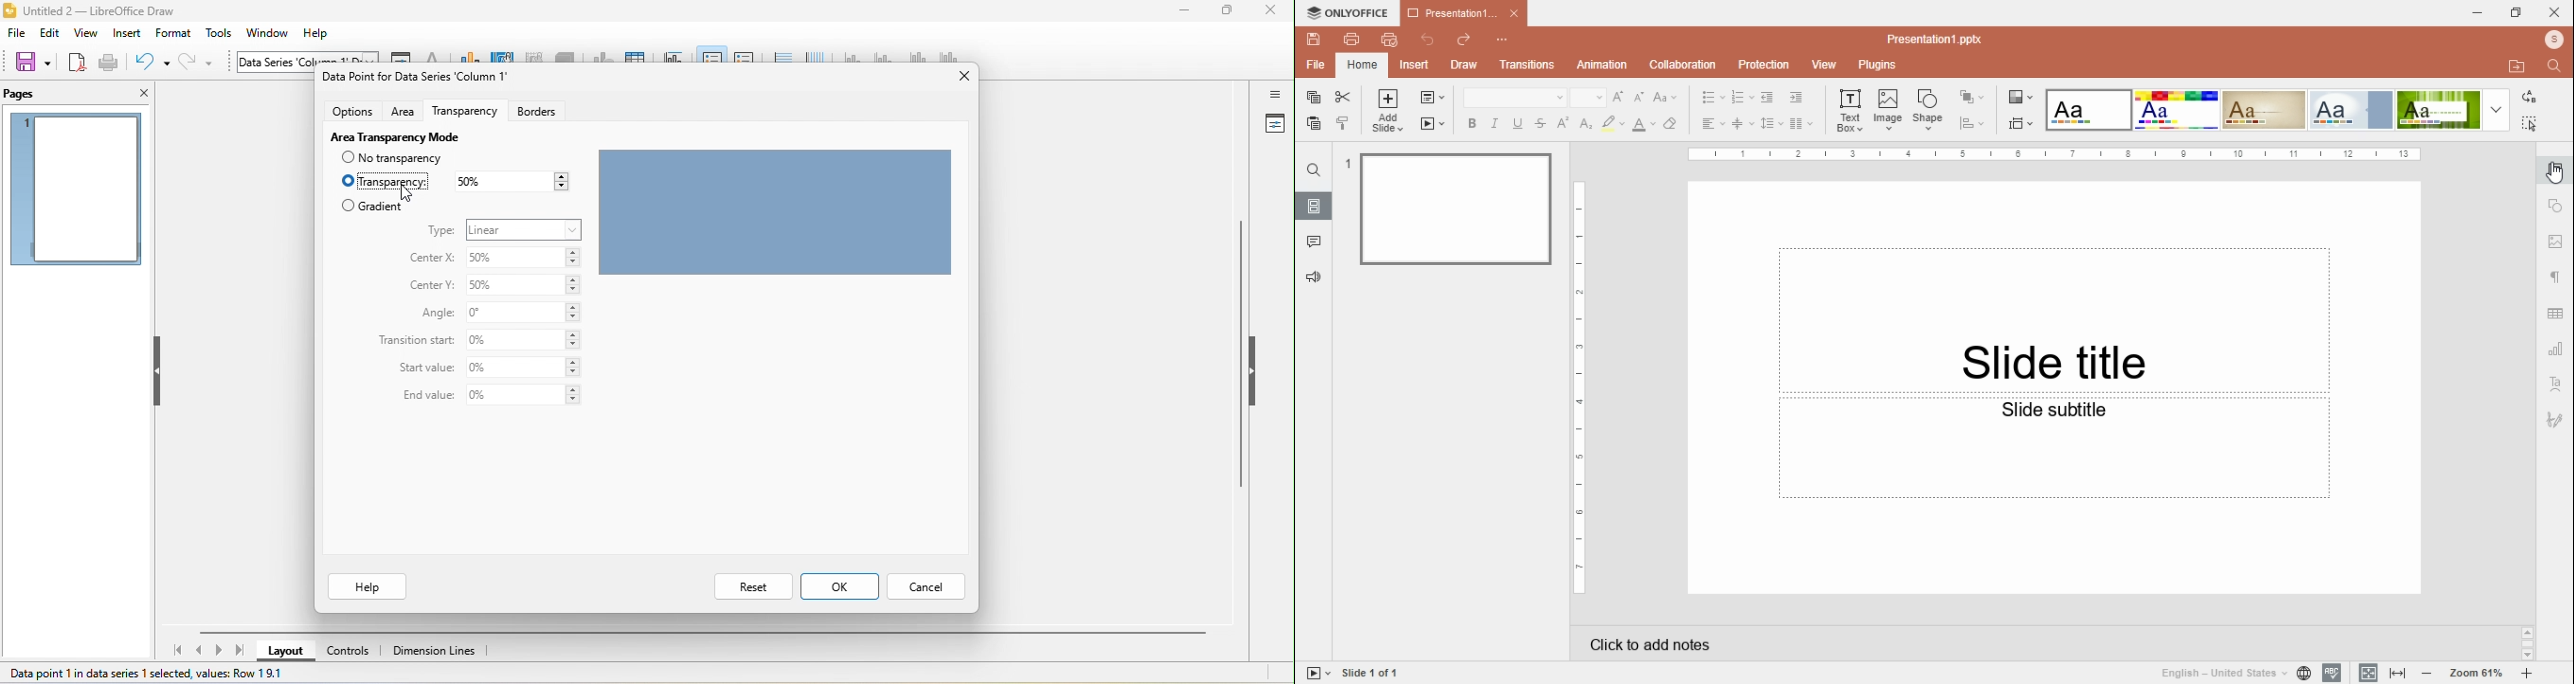 The width and height of the screenshot is (2576, 700). I want to click on tools, so click(220, 34).